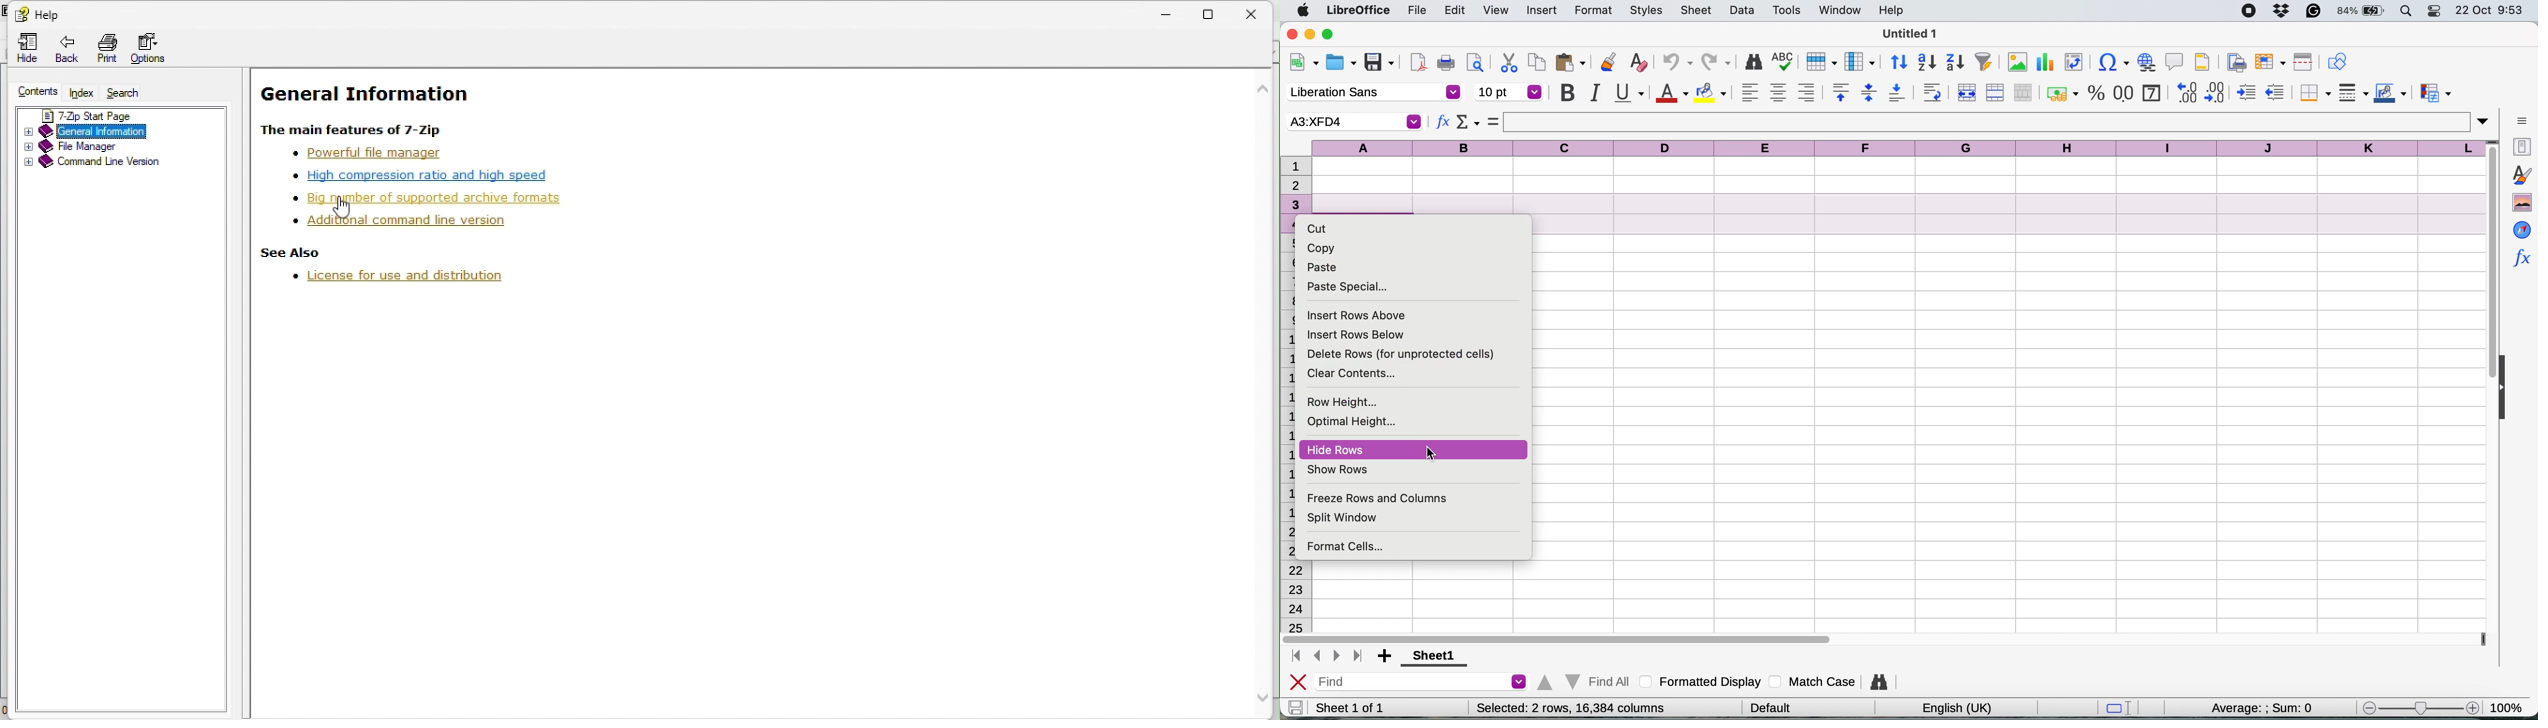  Describe the element at coordinates (2522, 203) in the screenshot. I see `gallery` at that location.